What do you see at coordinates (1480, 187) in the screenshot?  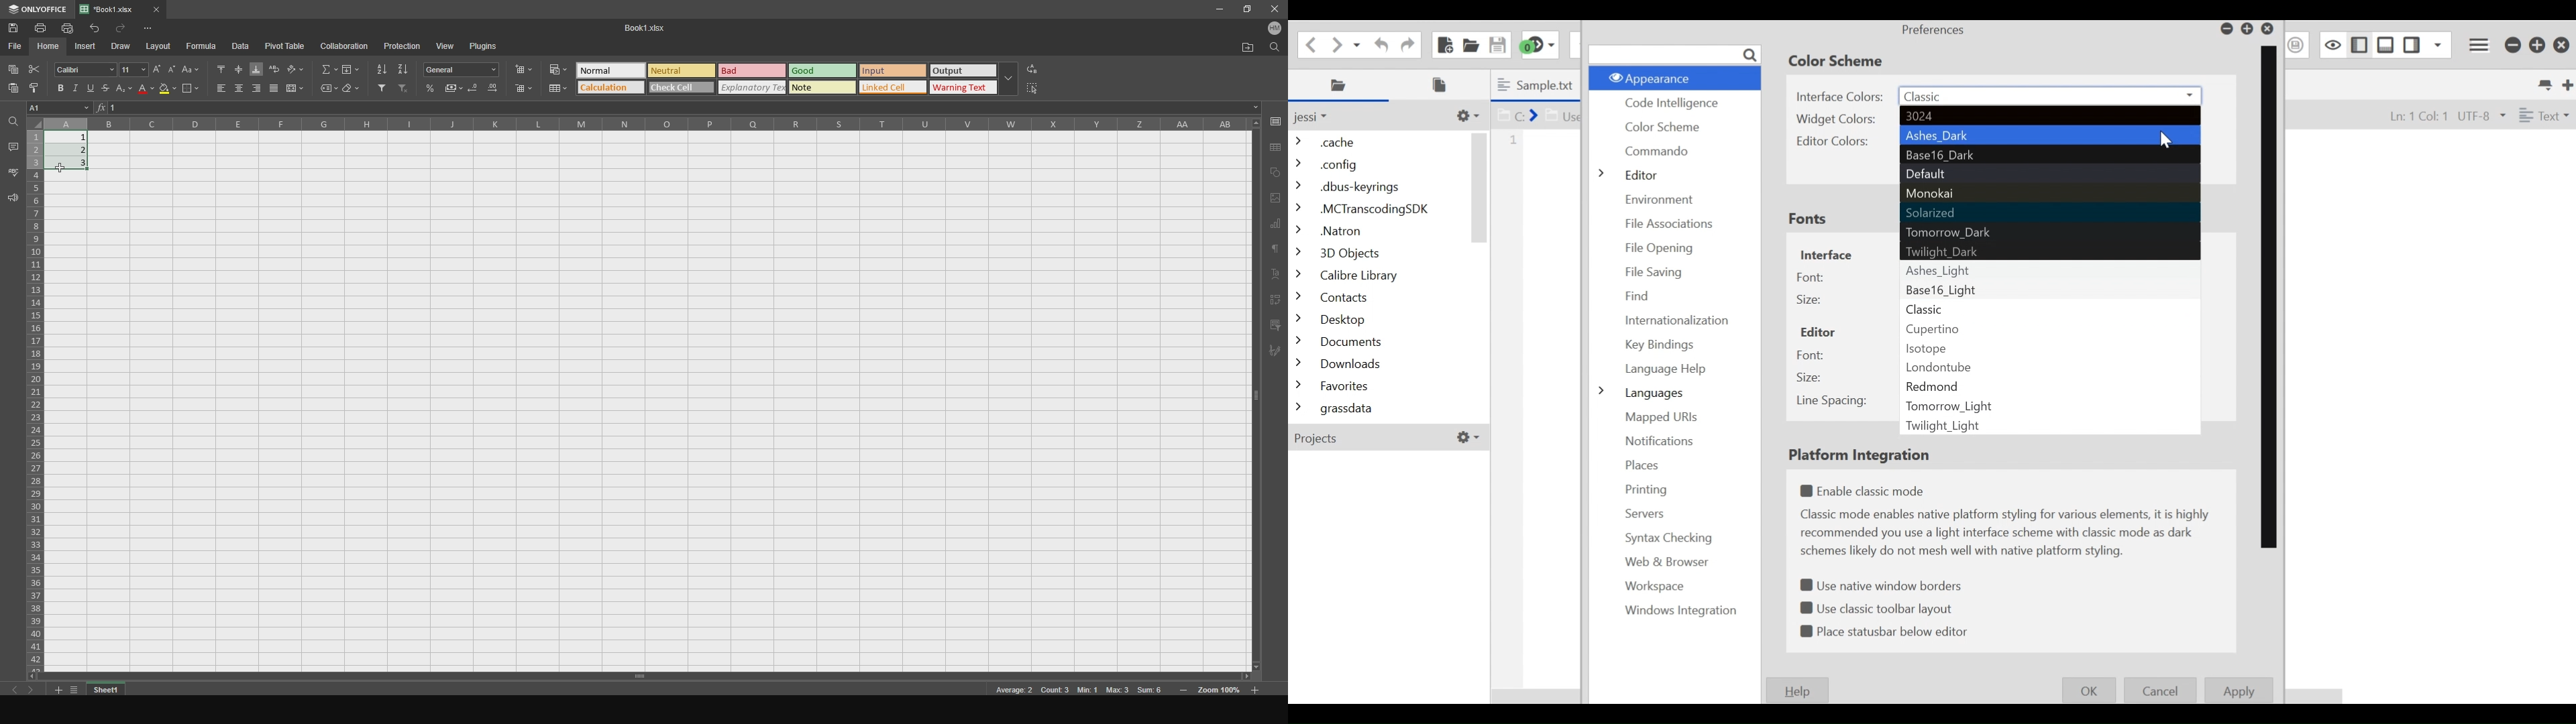 I see `Vertical Scroll bar` at bounding box center [1480, 187].